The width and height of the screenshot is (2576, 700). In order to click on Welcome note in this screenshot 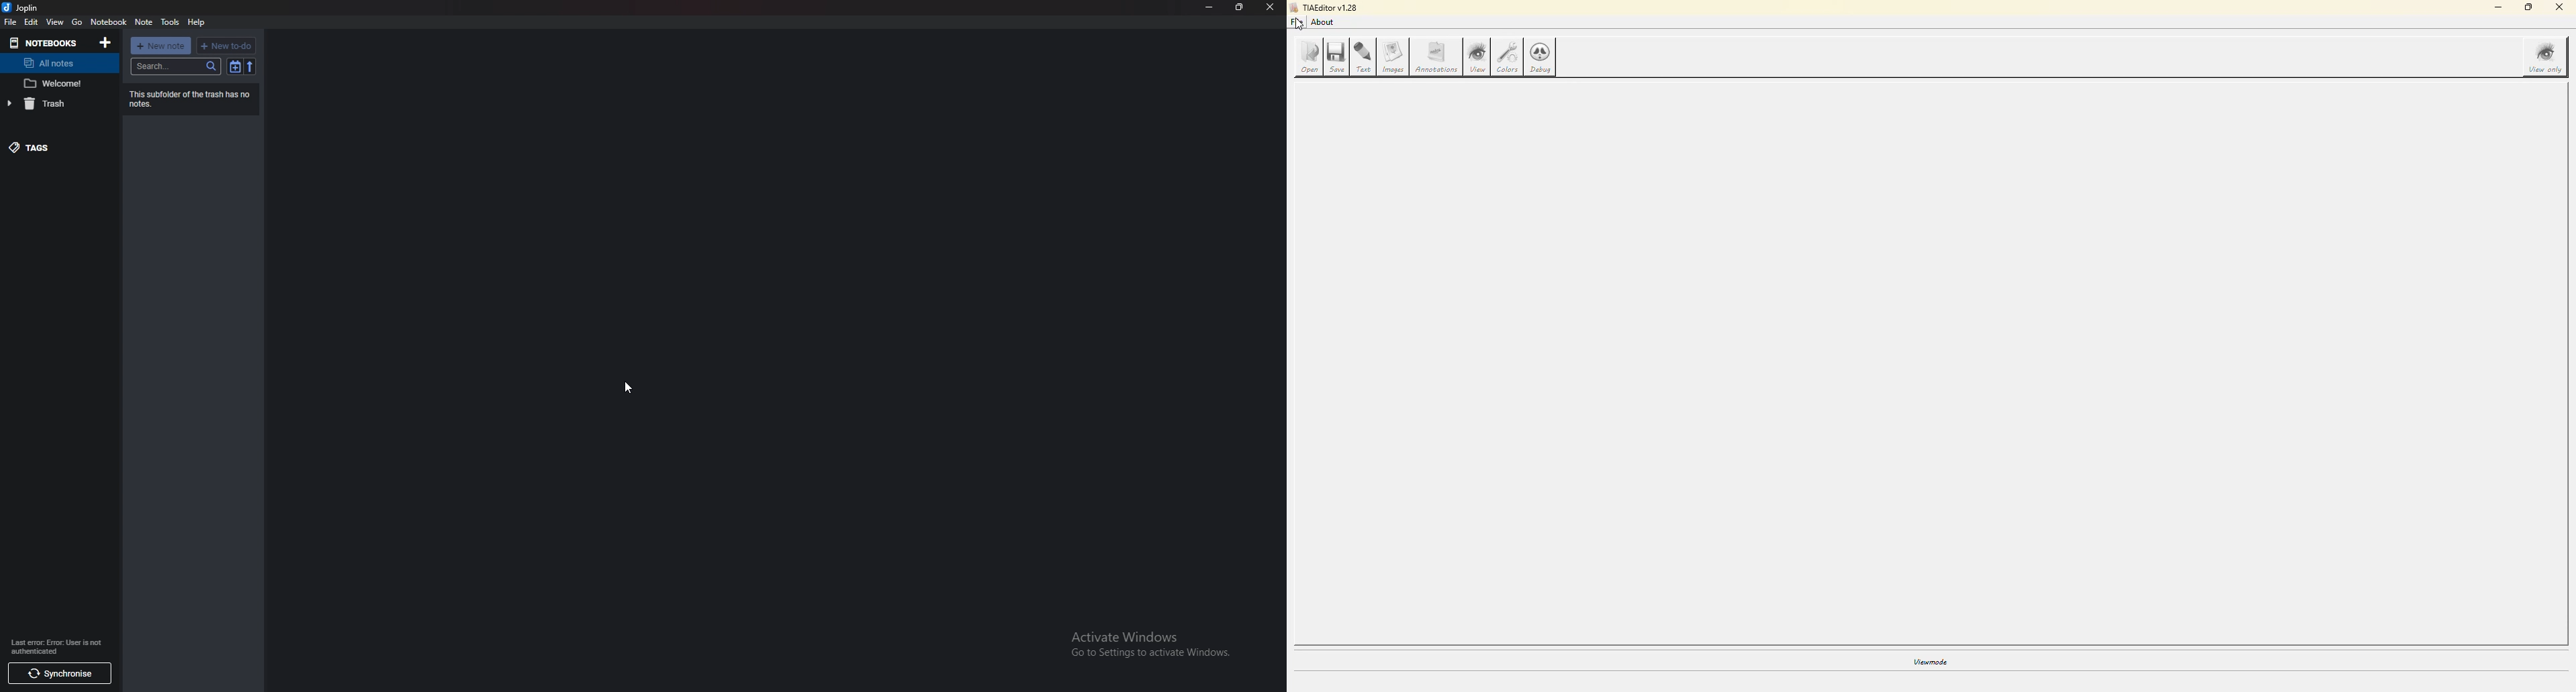, I will do `click(57, 84)`.